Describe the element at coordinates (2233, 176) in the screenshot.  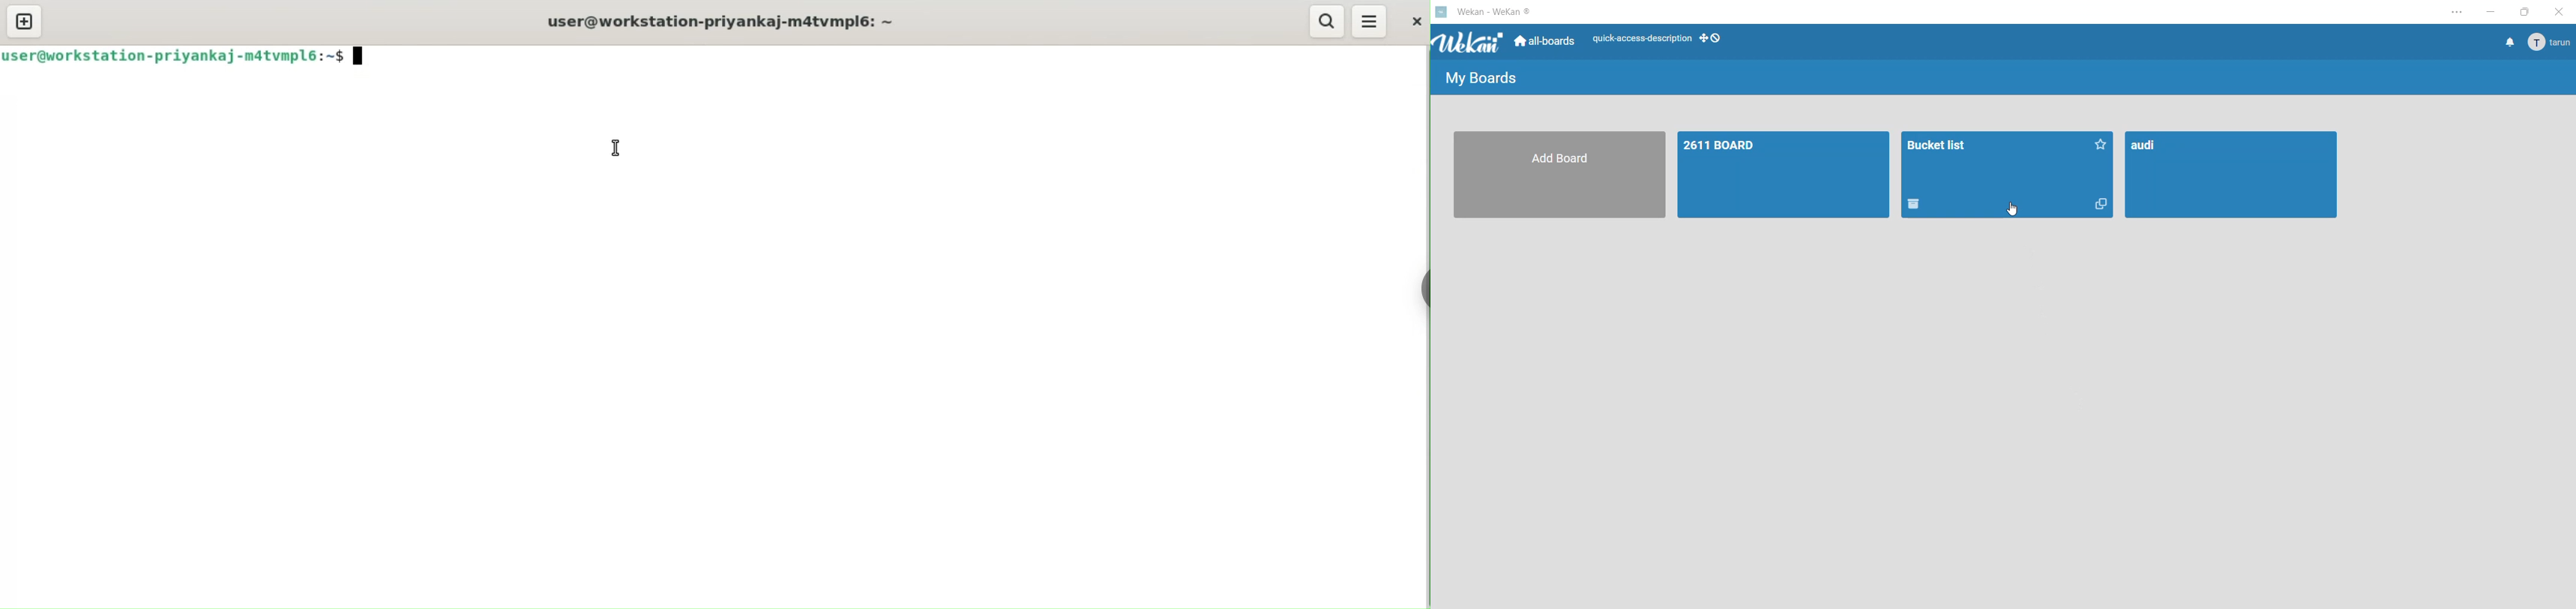
I see `audi` at that location.